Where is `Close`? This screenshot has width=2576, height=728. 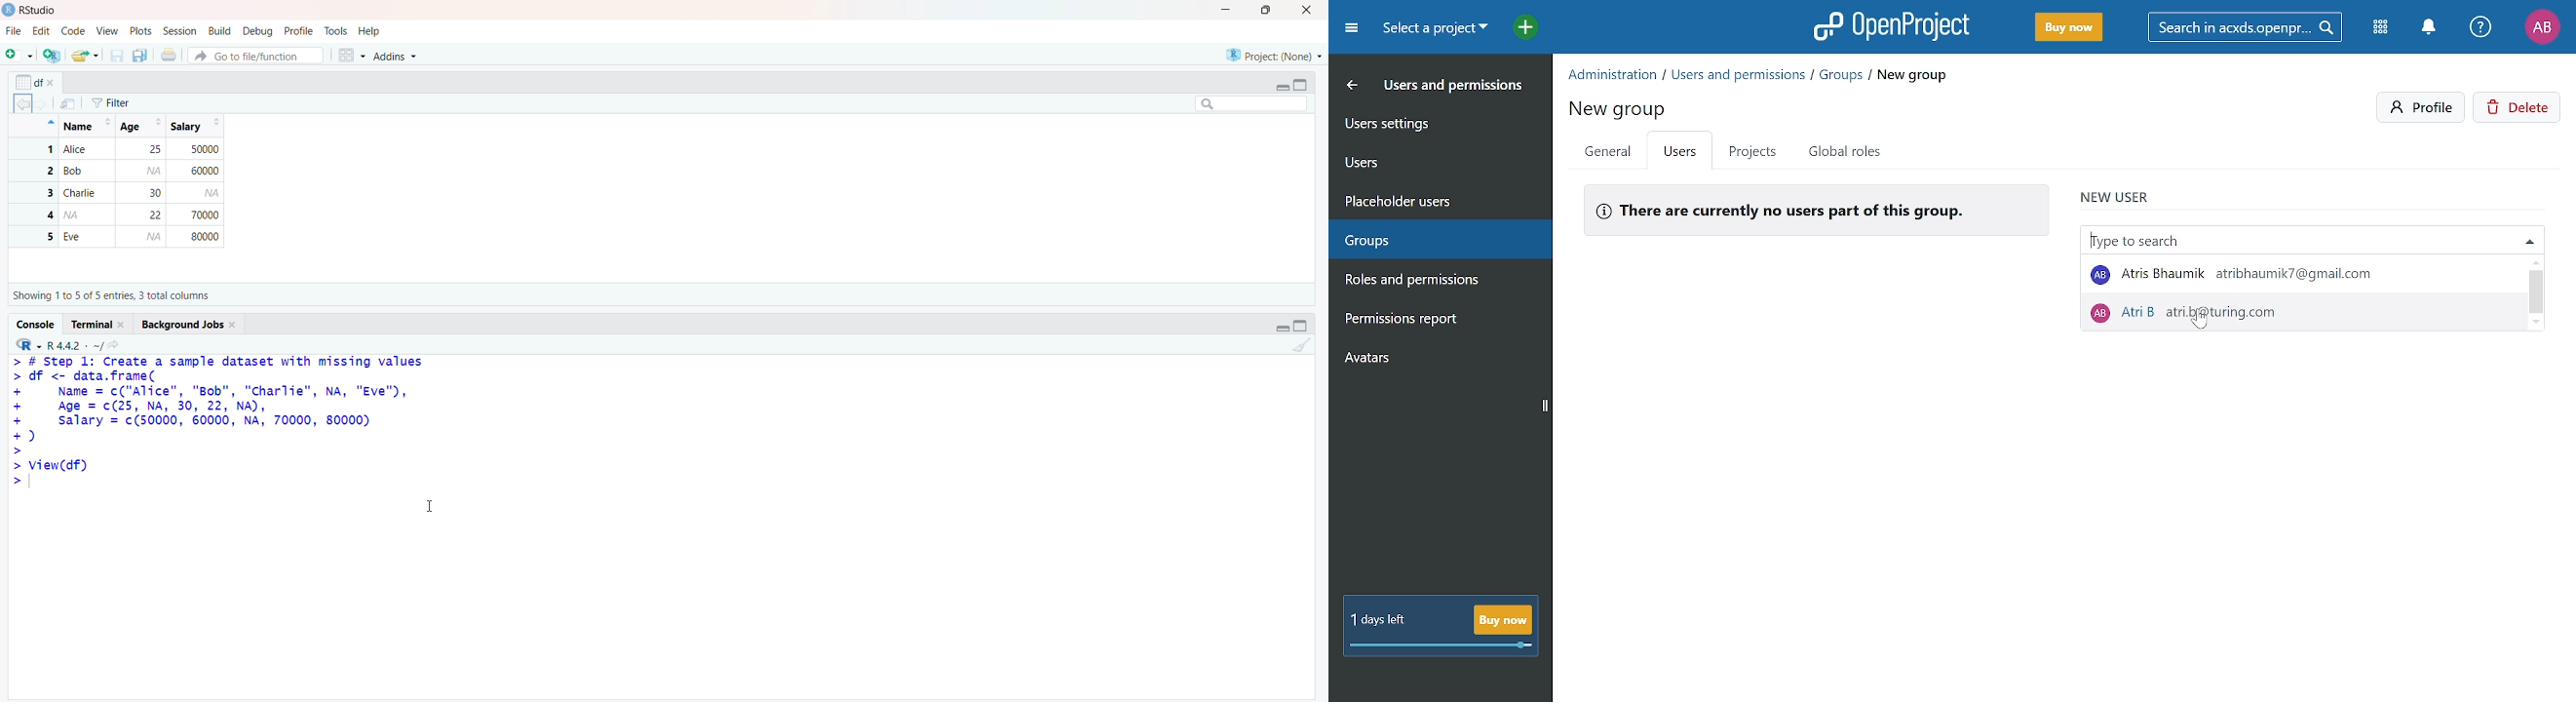
Close is located at coordinates (1311, 12).